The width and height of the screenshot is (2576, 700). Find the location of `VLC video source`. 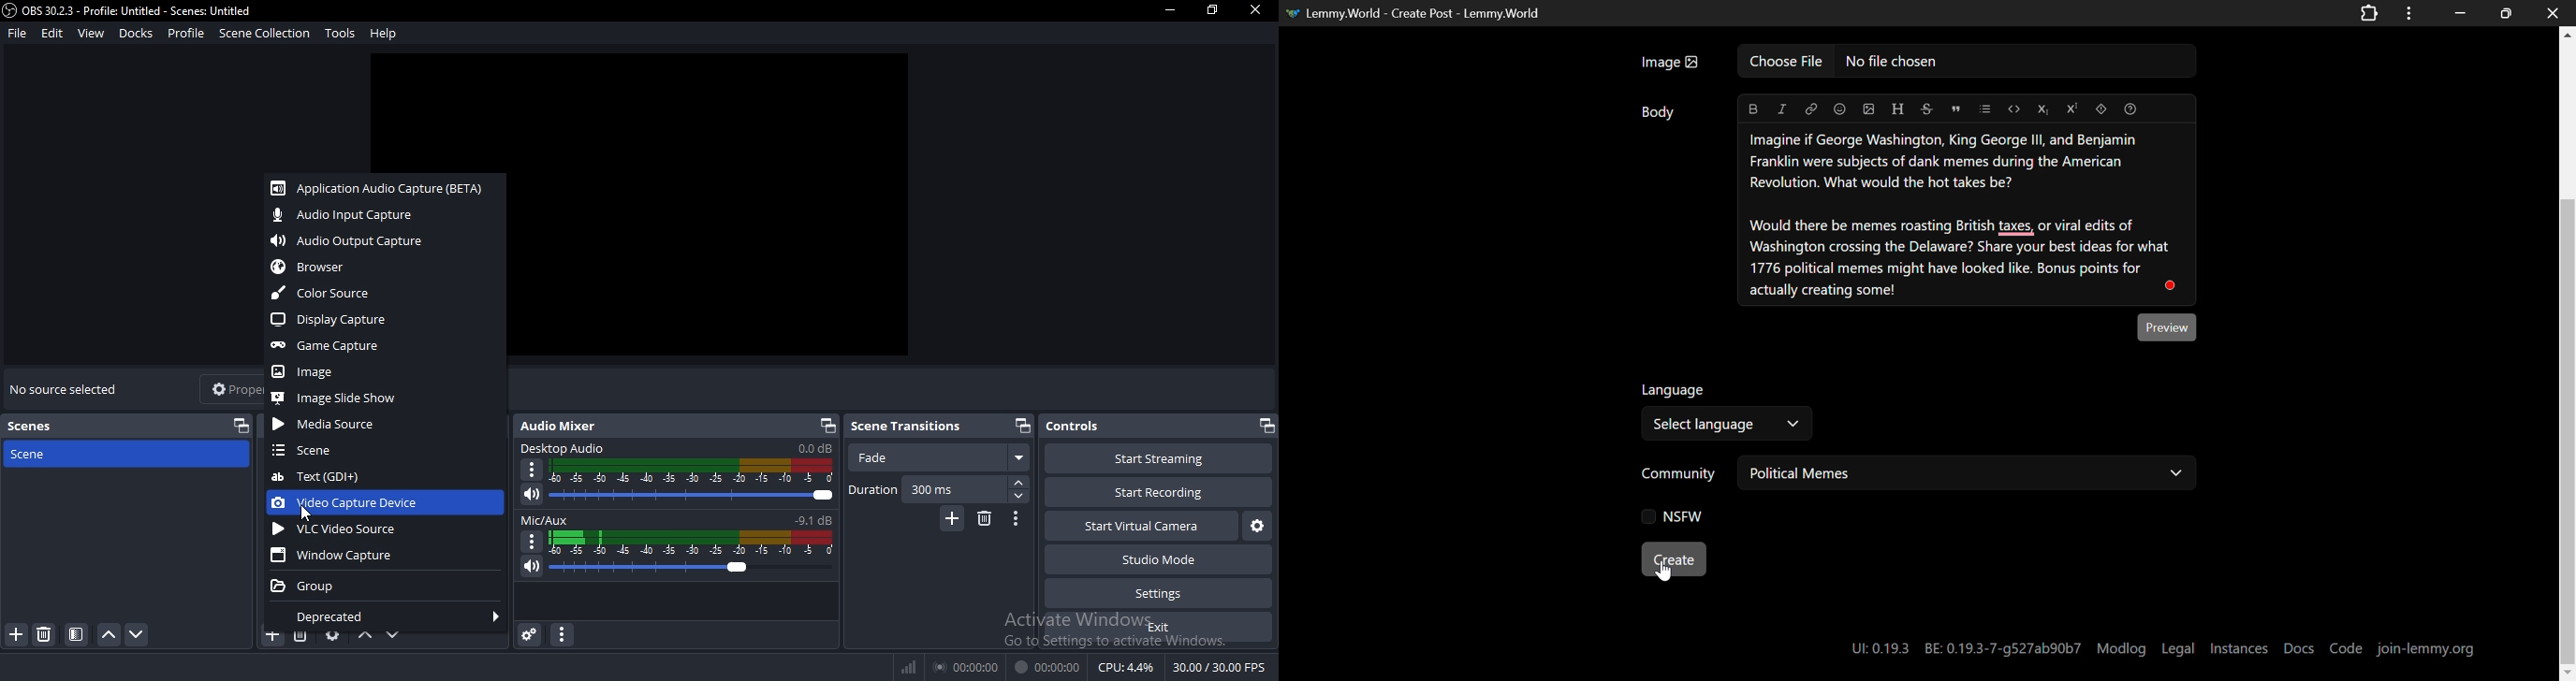

VLC video source is located at coordinates (343, 531).